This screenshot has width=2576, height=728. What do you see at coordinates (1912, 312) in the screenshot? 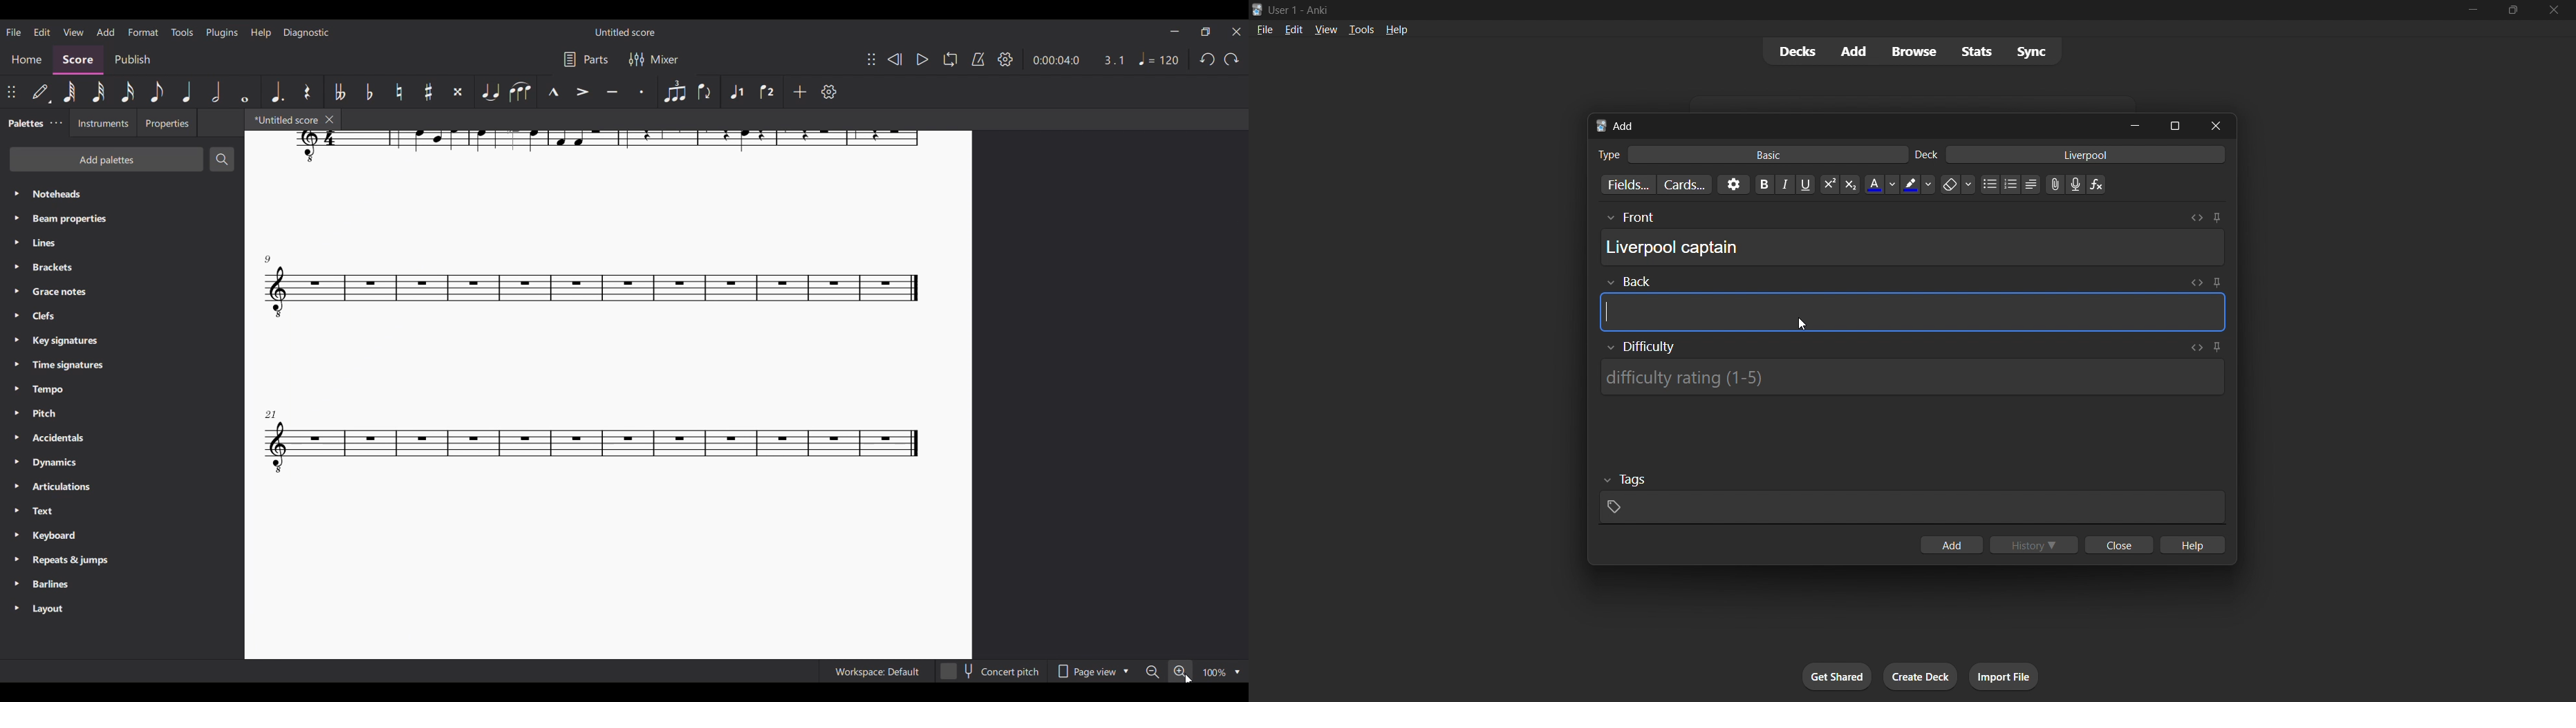
I see `card back field input box` at bounding box center [1912, 312].